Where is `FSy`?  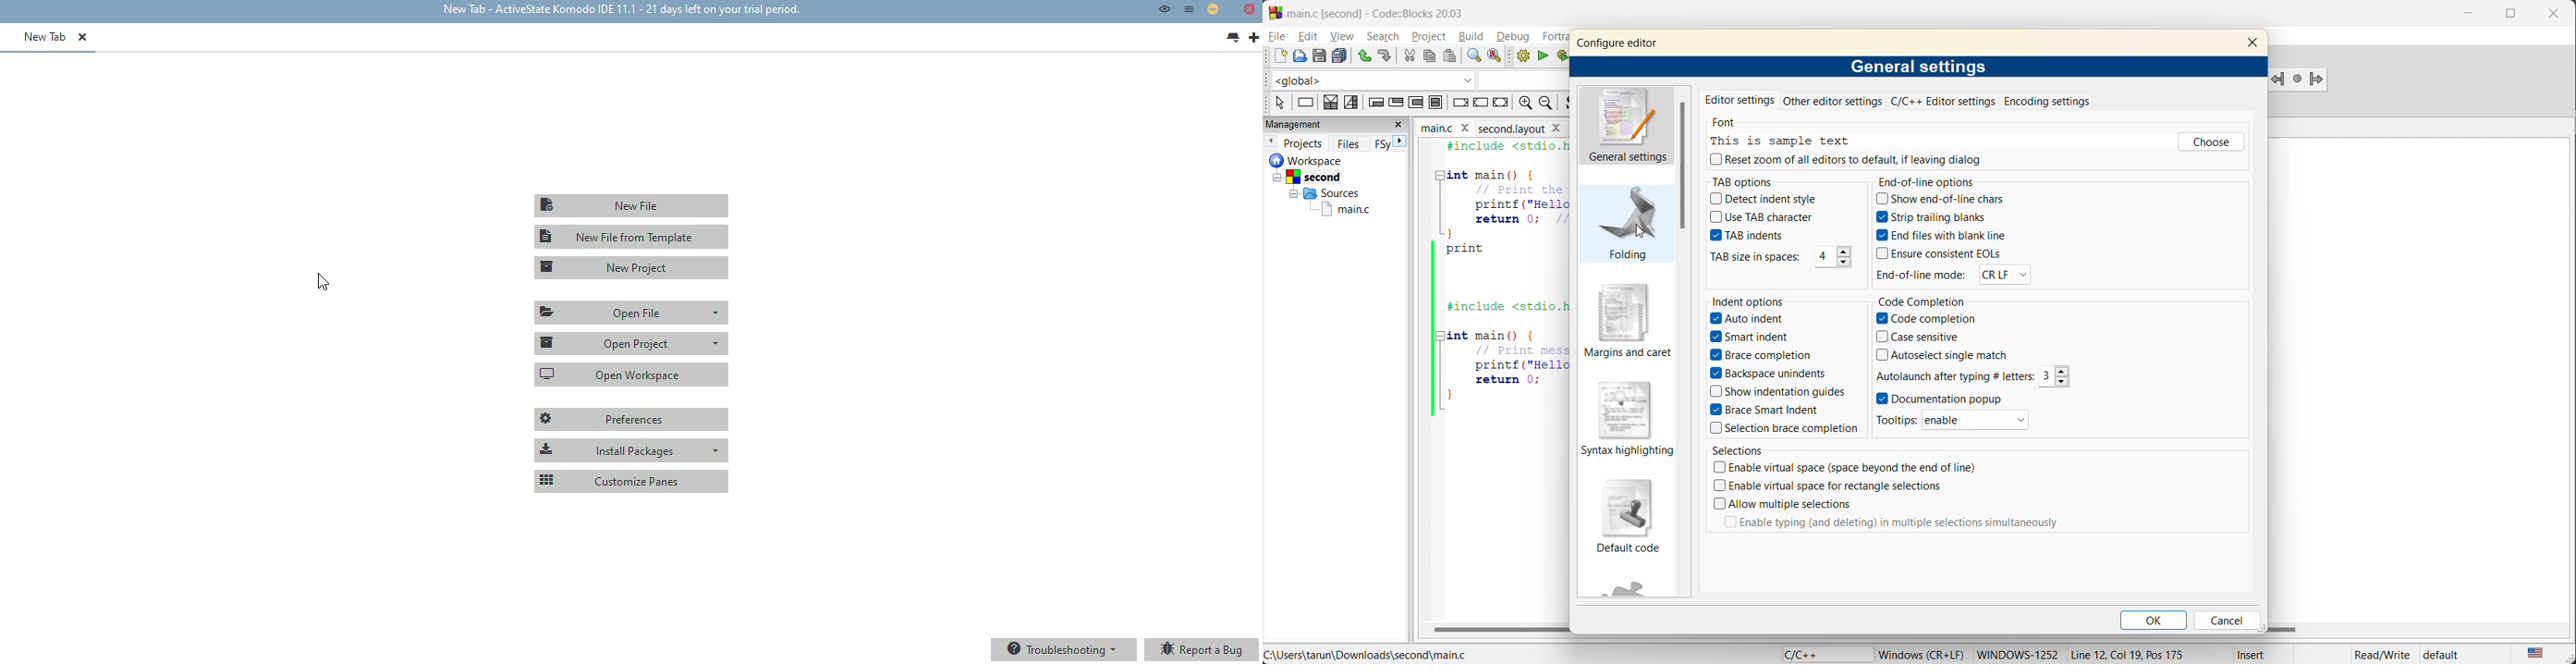 FSy is located at coordinates (1381, 147).